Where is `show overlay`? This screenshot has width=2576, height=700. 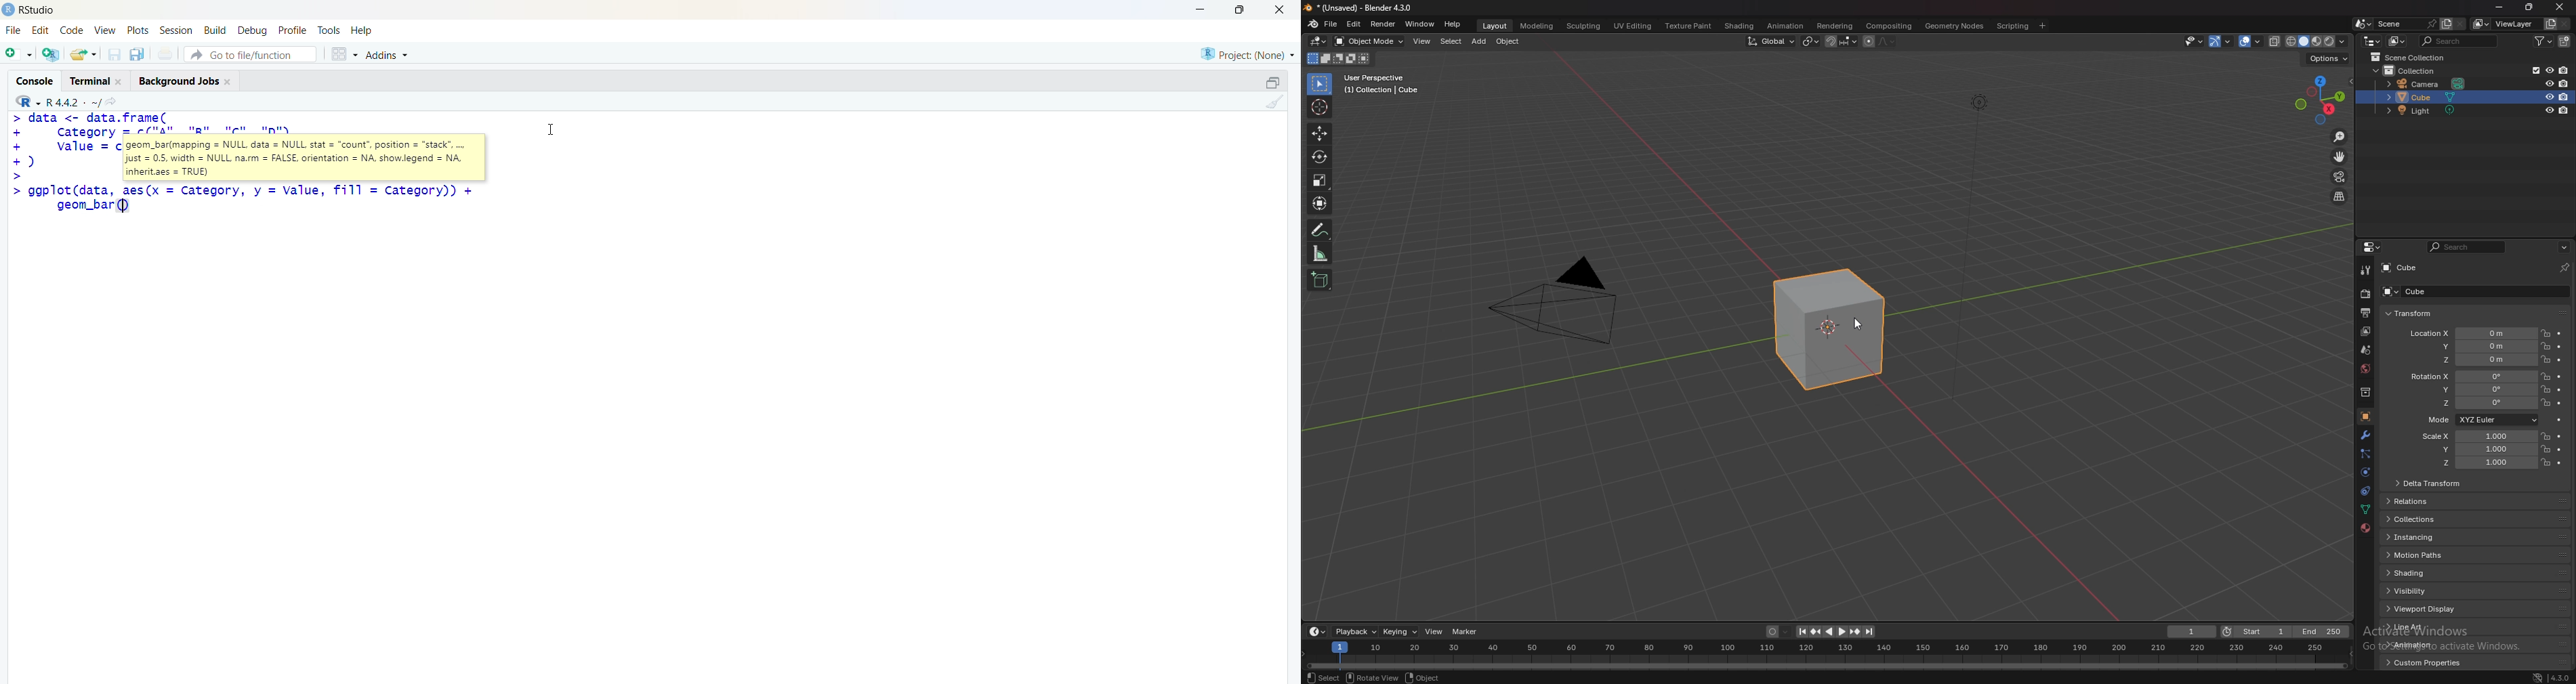 show overlay is located at coordinates (2252, 41).